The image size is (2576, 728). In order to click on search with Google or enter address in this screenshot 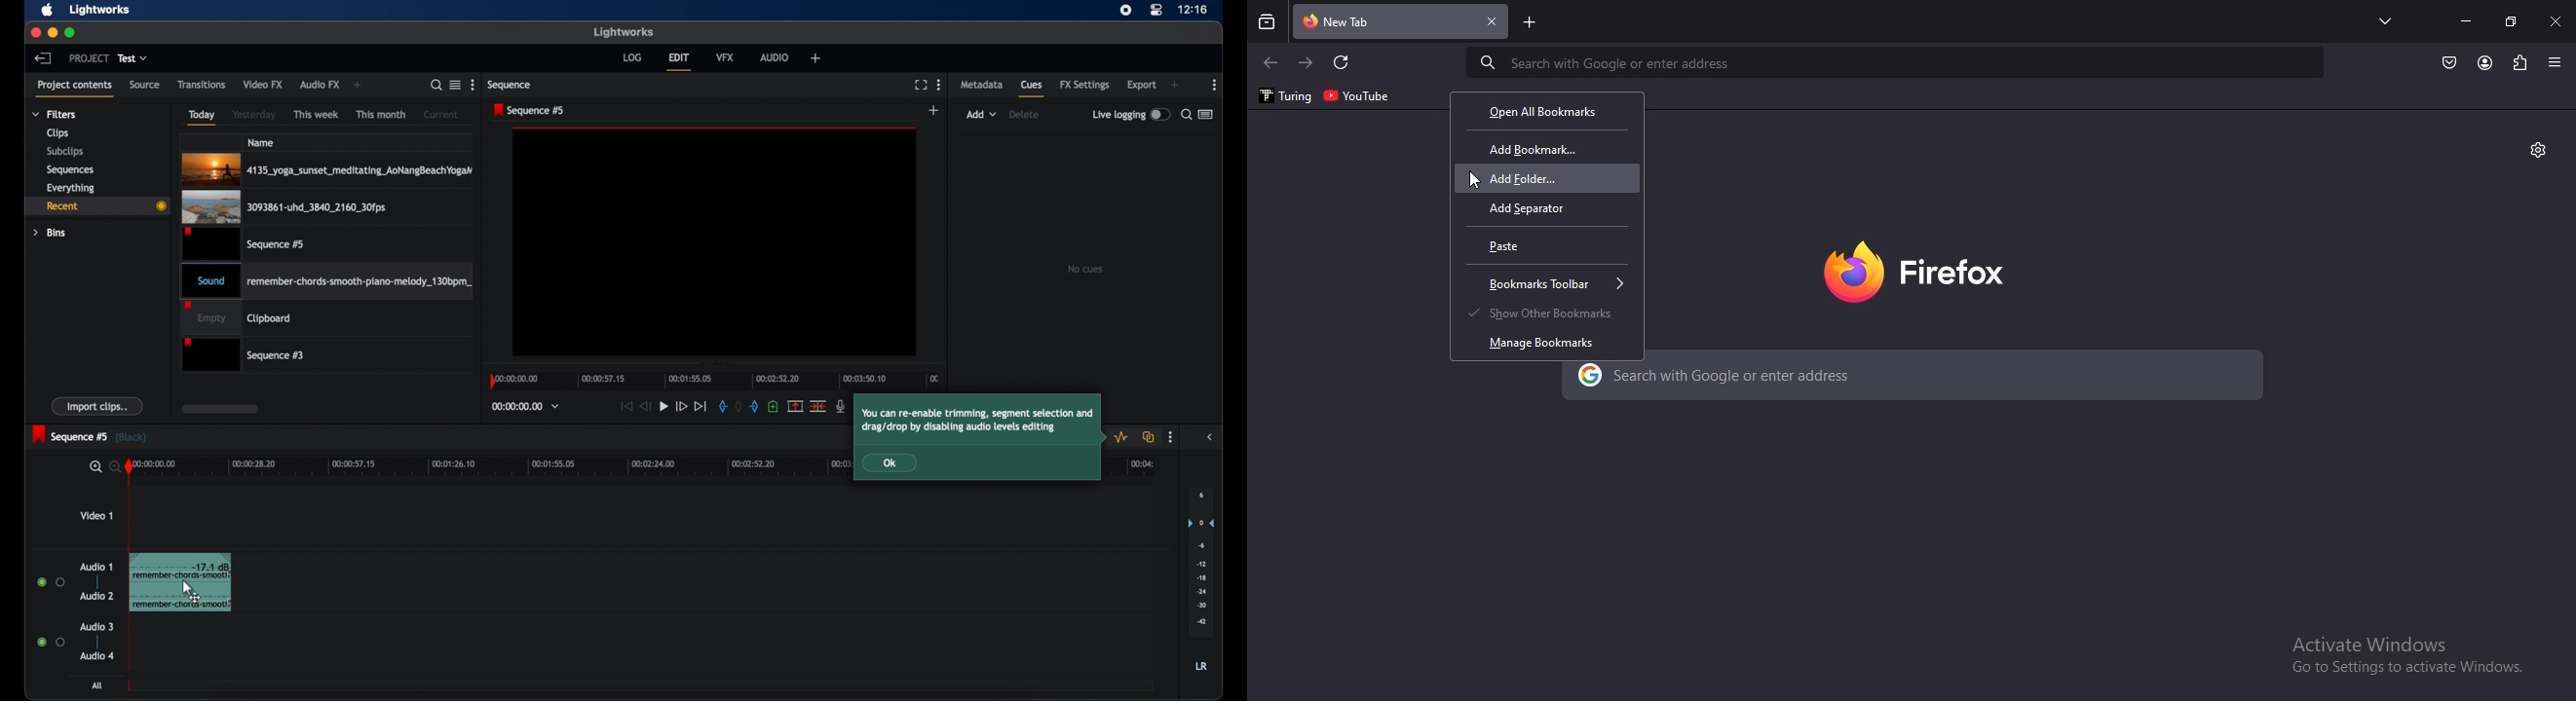, I will do `click(1828, 372)`.